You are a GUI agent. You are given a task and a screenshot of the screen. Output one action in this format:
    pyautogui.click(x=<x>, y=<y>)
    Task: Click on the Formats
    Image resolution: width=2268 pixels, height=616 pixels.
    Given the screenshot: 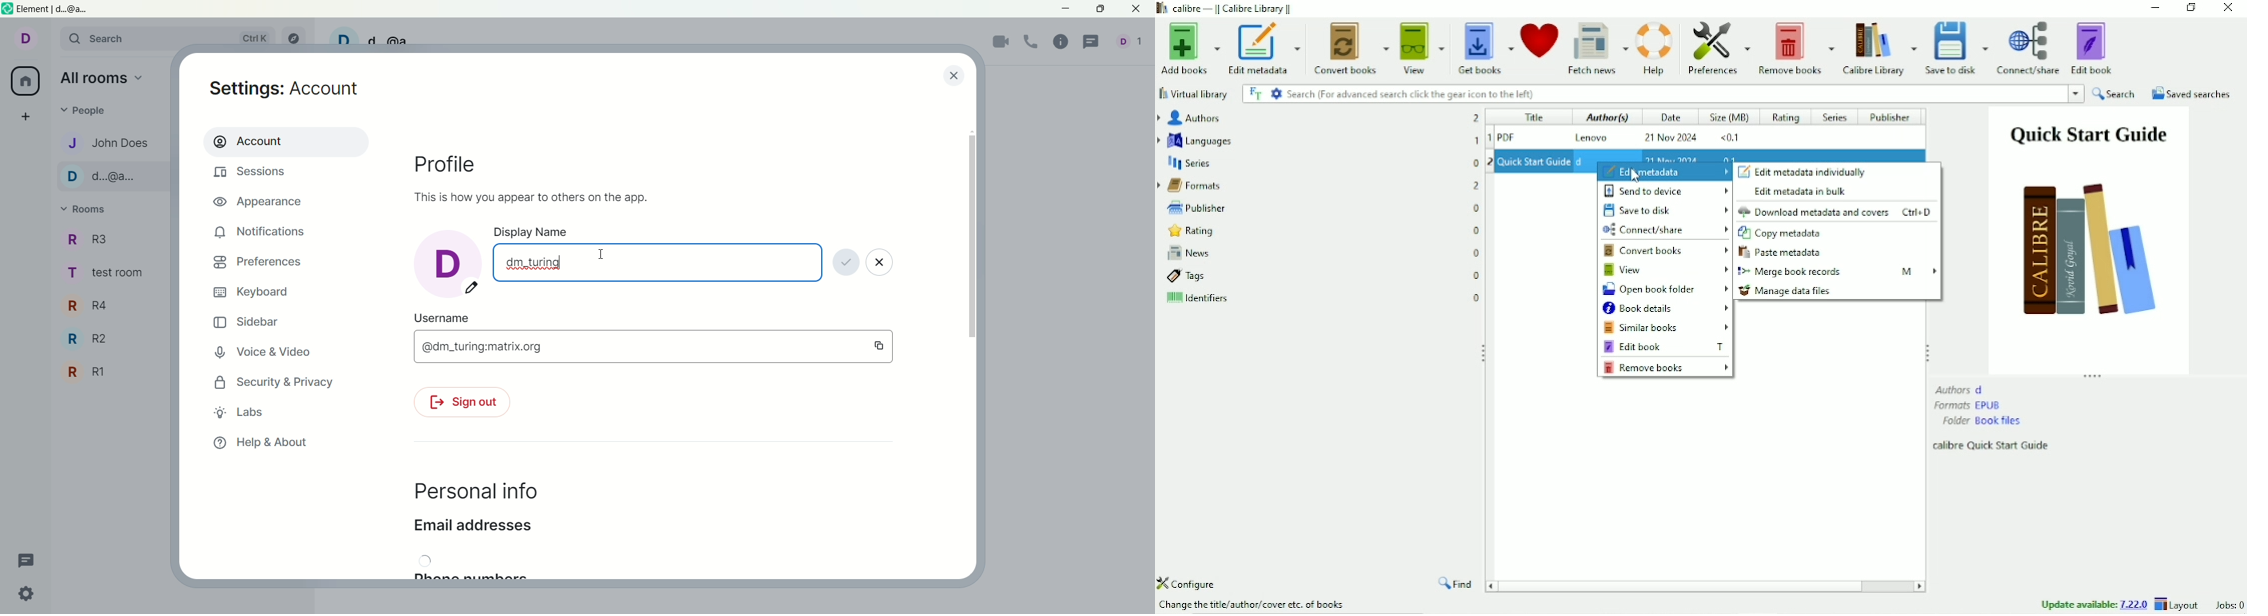 What is the action you would take?
    pyautogui.click(x=1319, y=184)
    